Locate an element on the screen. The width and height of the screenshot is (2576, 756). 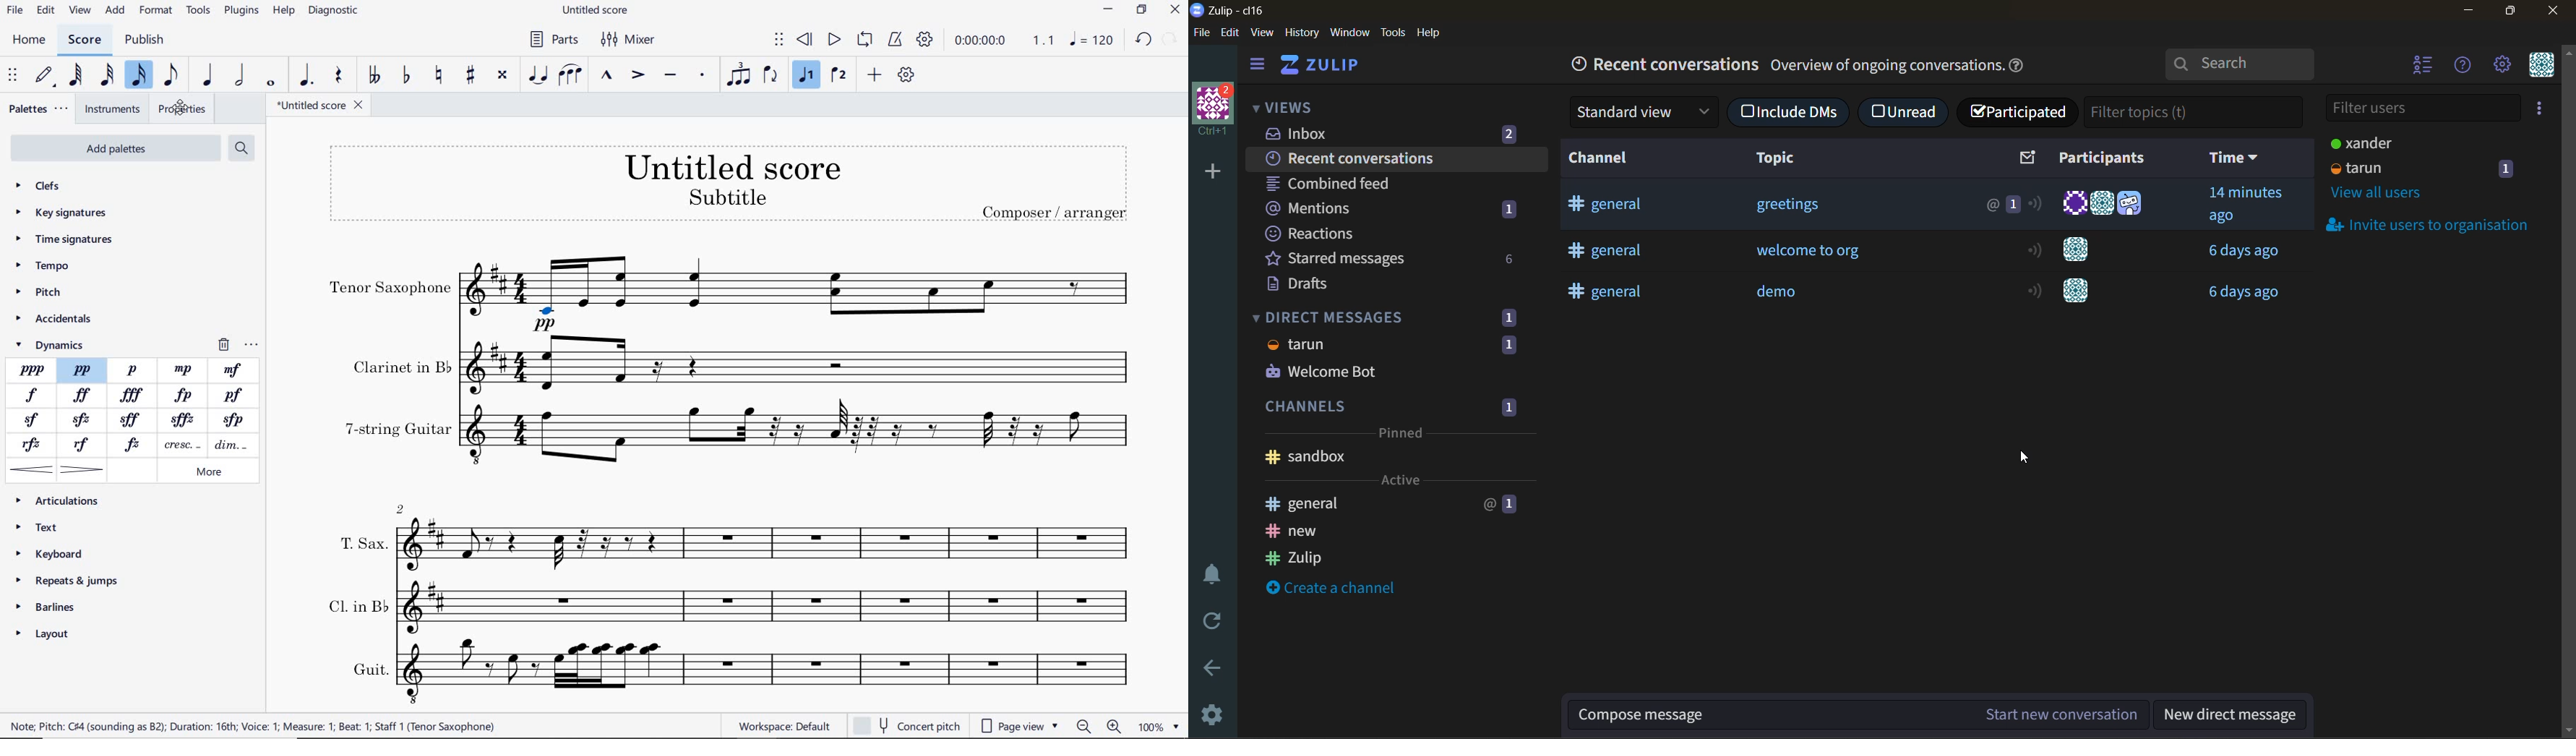
REPEATS & JUMPS is located at coordinates (71, 582).